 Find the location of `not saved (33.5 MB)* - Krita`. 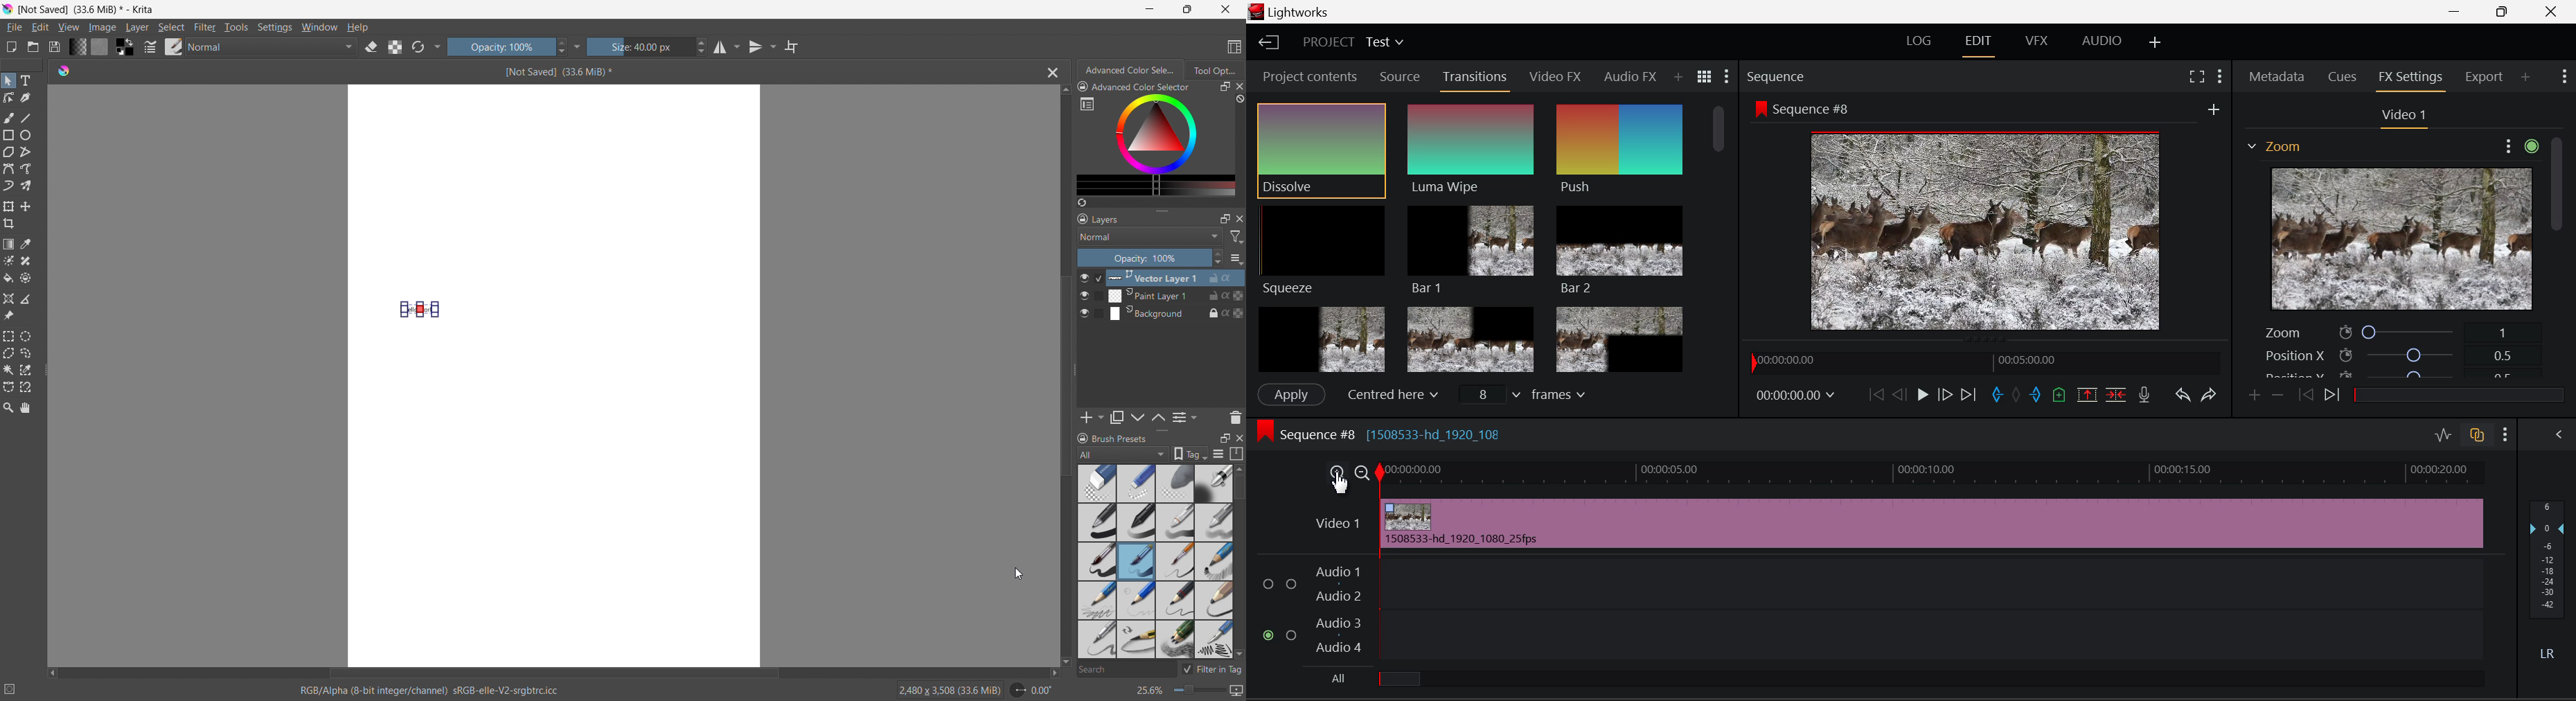

not saved (33.5 MB)* - Krita is located at coordinates (89, 8).